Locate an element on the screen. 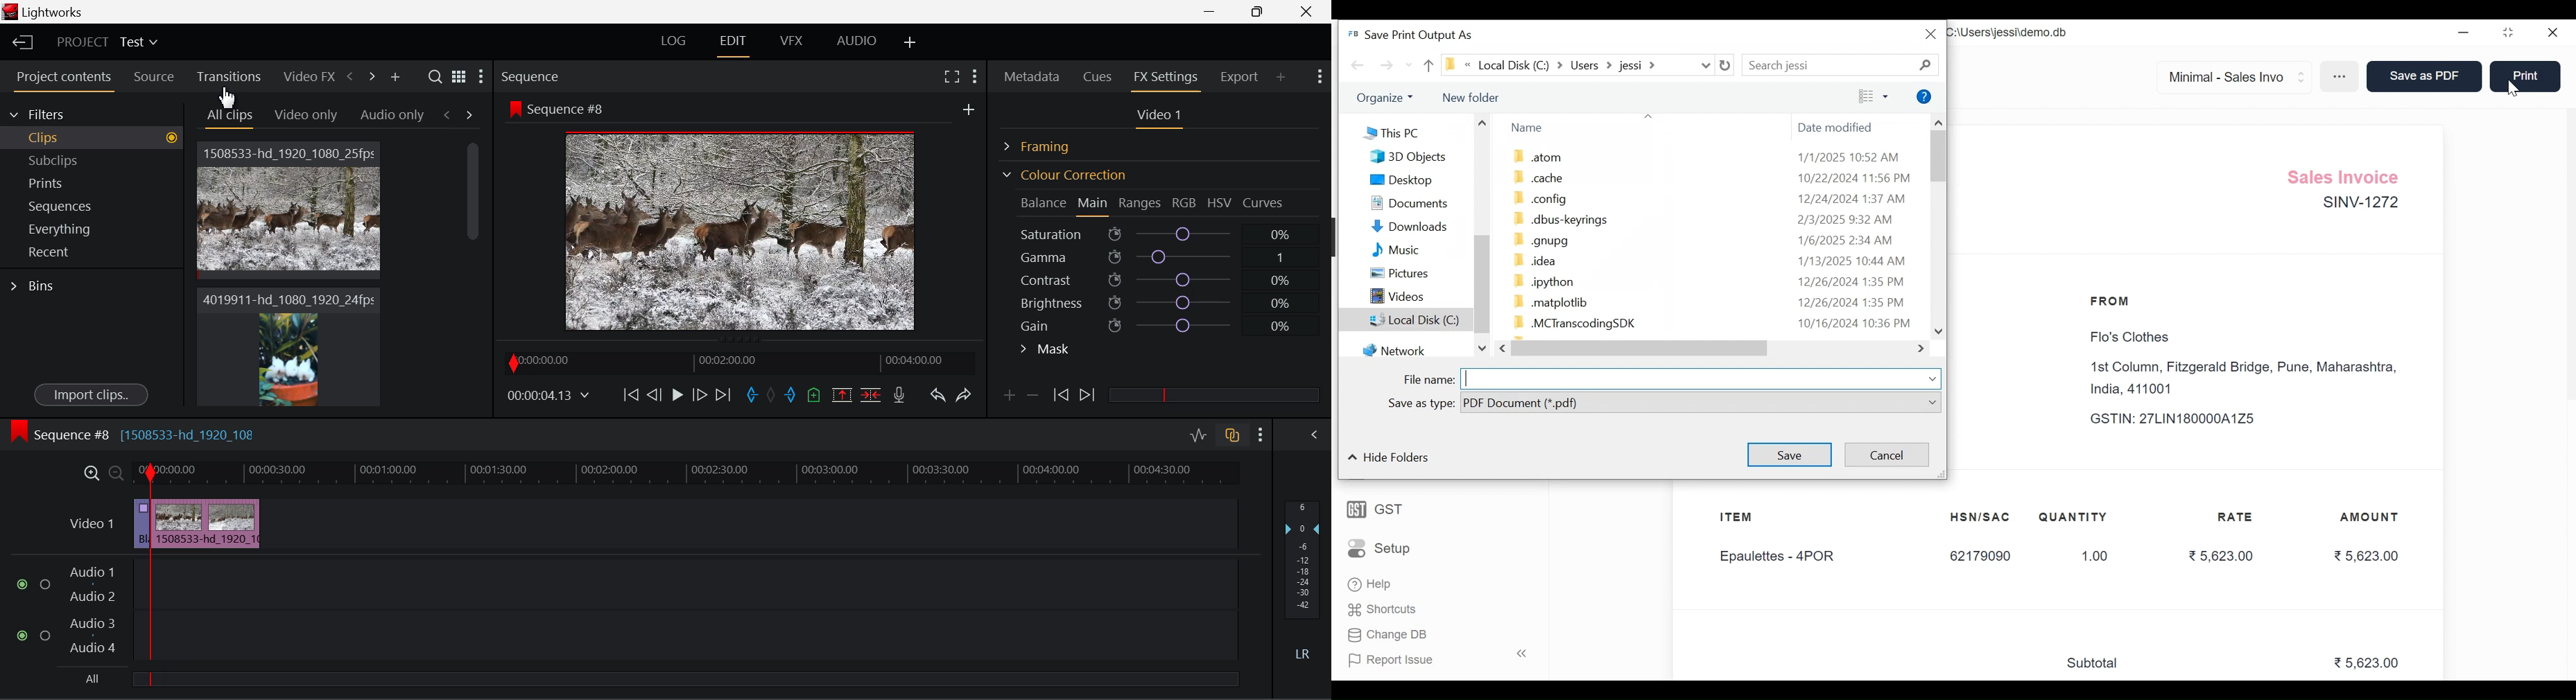 This screenshot has width=2576, height=700. Restore is located at coordinates (2510, 34).